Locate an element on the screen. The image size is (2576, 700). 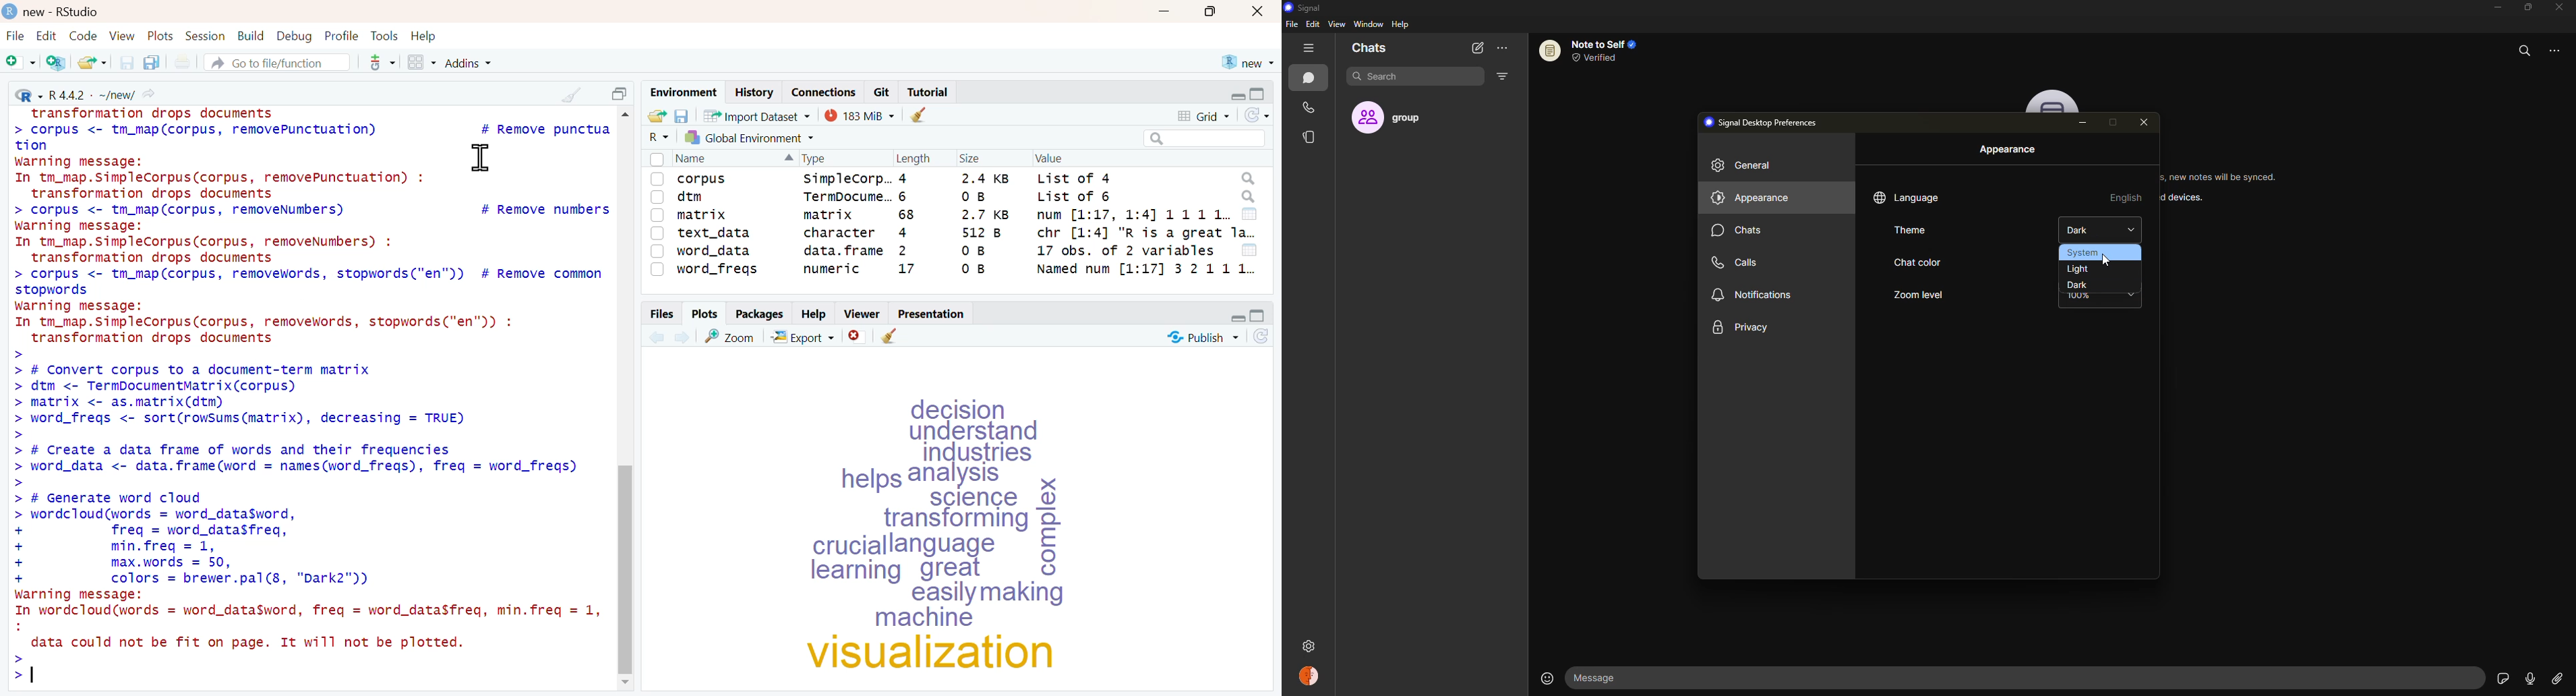
Packages is located at coordinates (761, 314).